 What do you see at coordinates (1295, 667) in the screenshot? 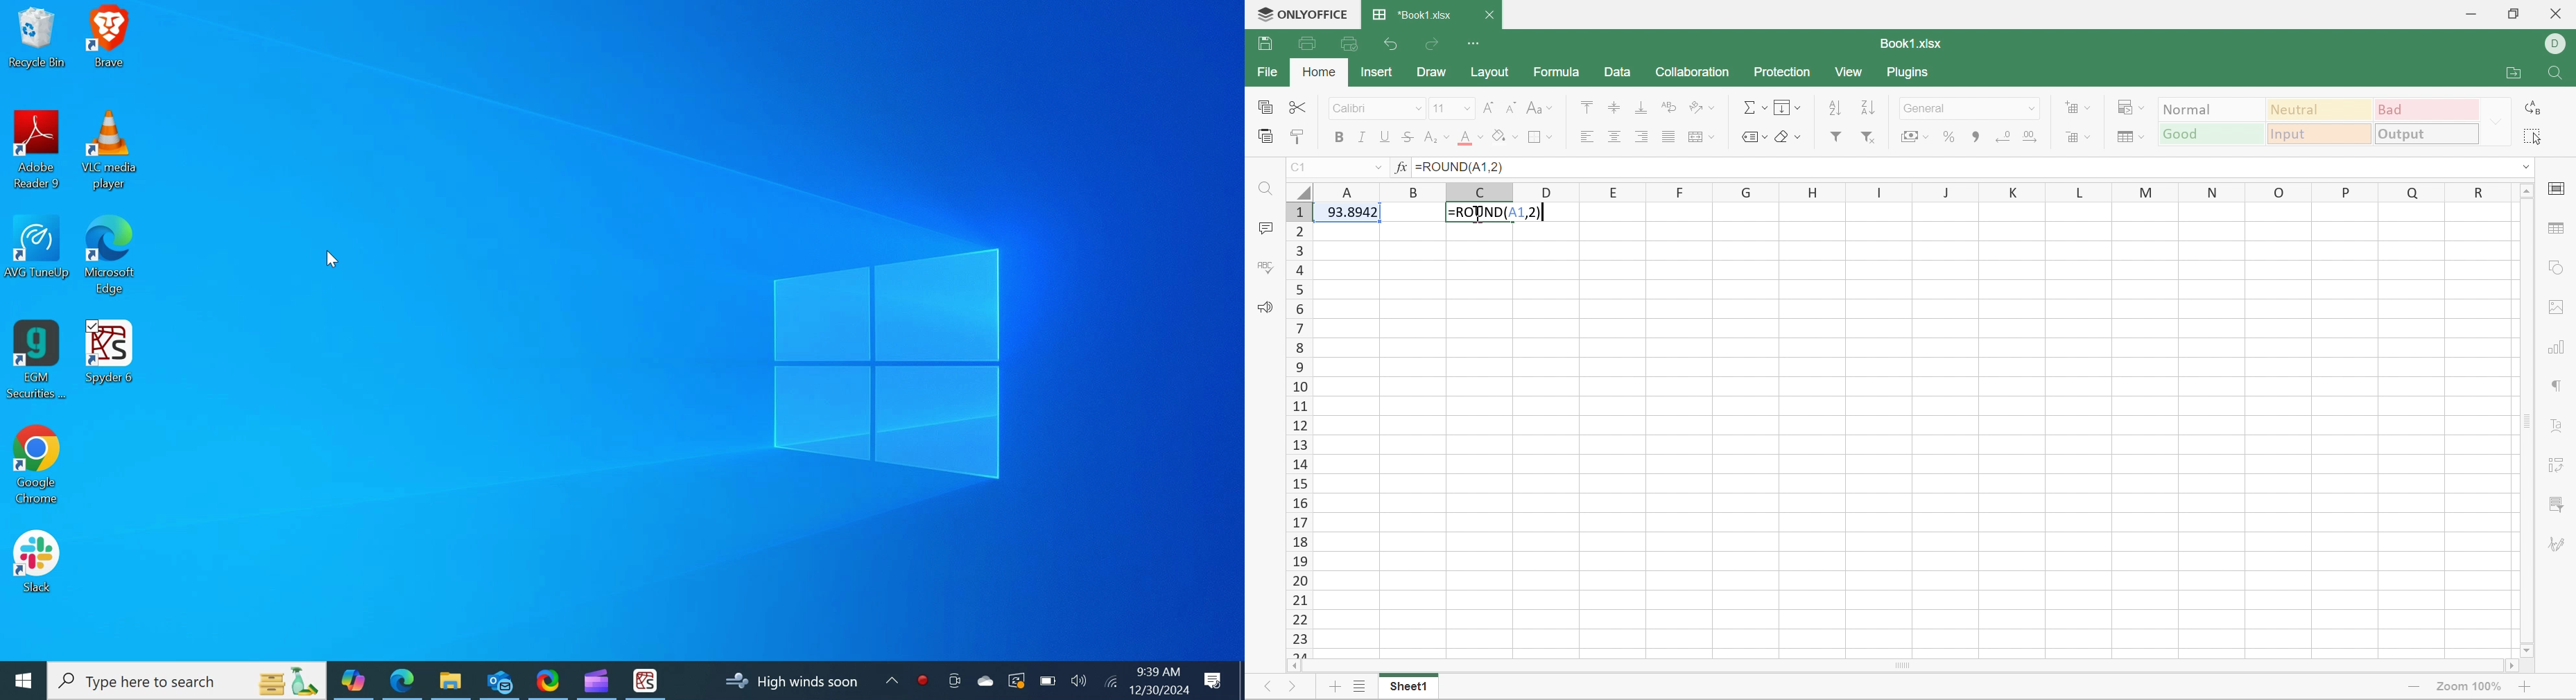
I see `Scroll Left` at bounding box center [1295, 667].